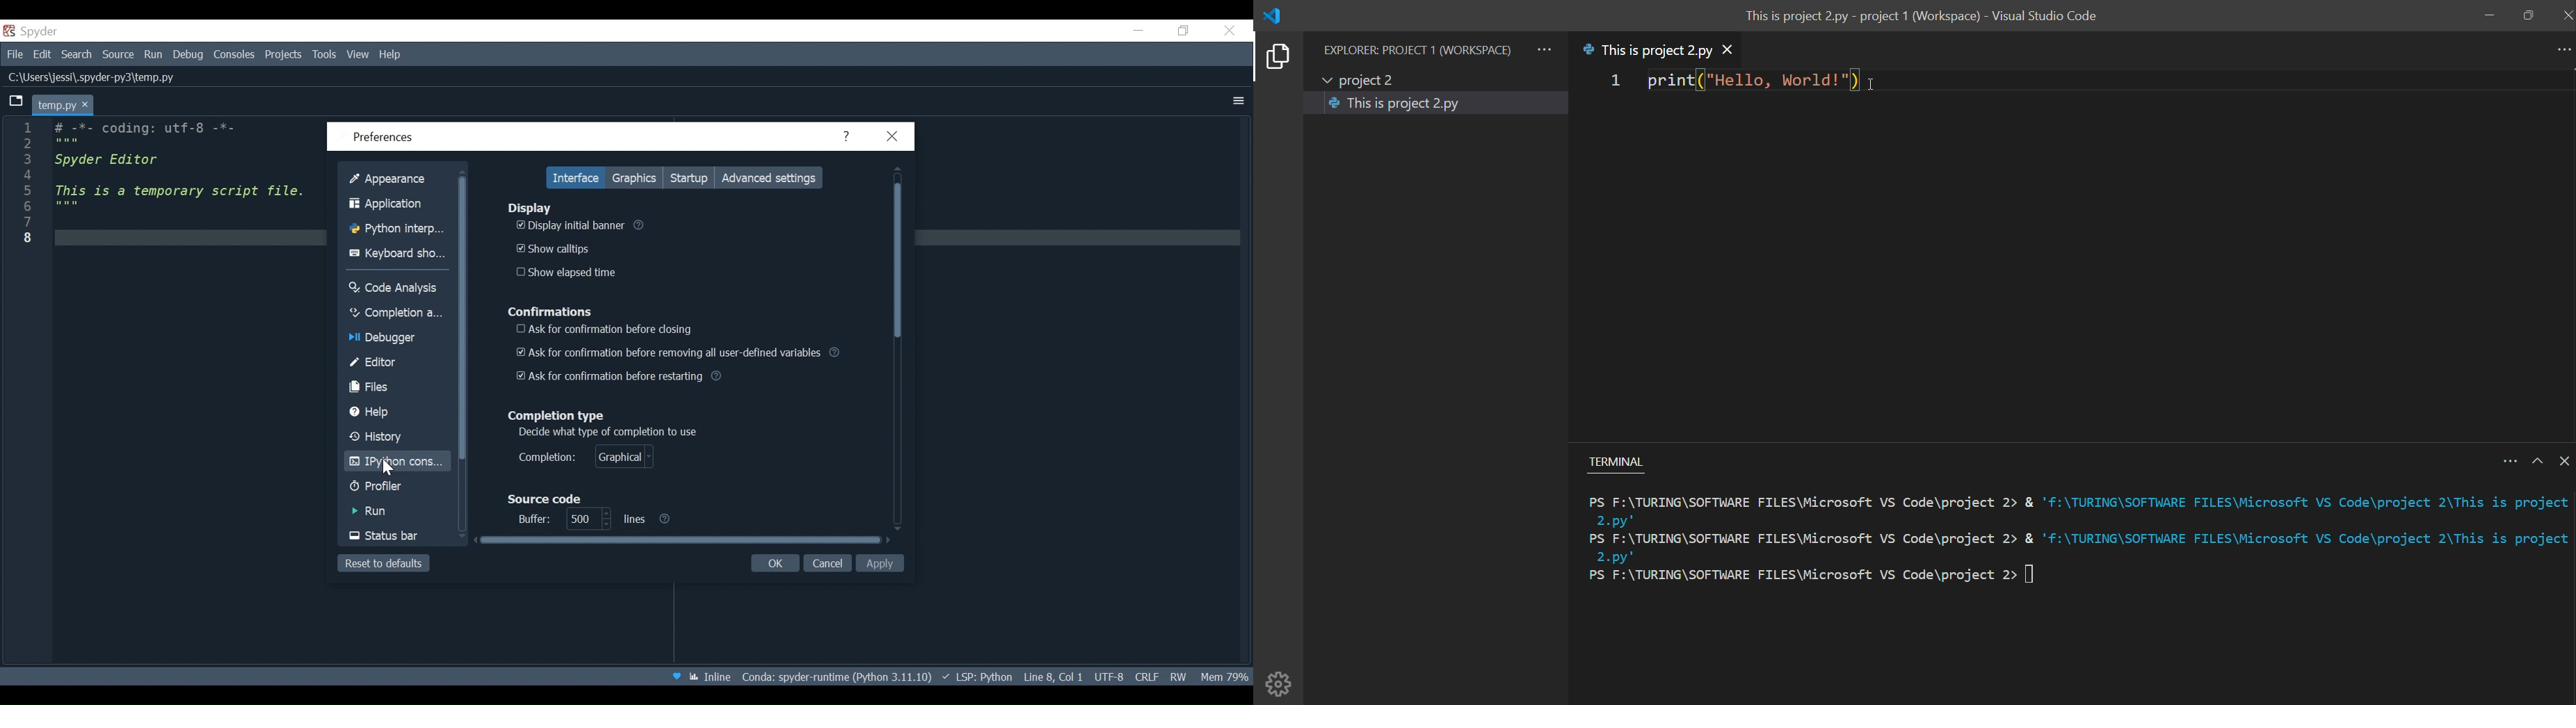 This screenshot has width=2576, height=728. What do you see at coordinates (39, 54) in the screenshot?
I see `Edit` at bounding box center [39, 54].